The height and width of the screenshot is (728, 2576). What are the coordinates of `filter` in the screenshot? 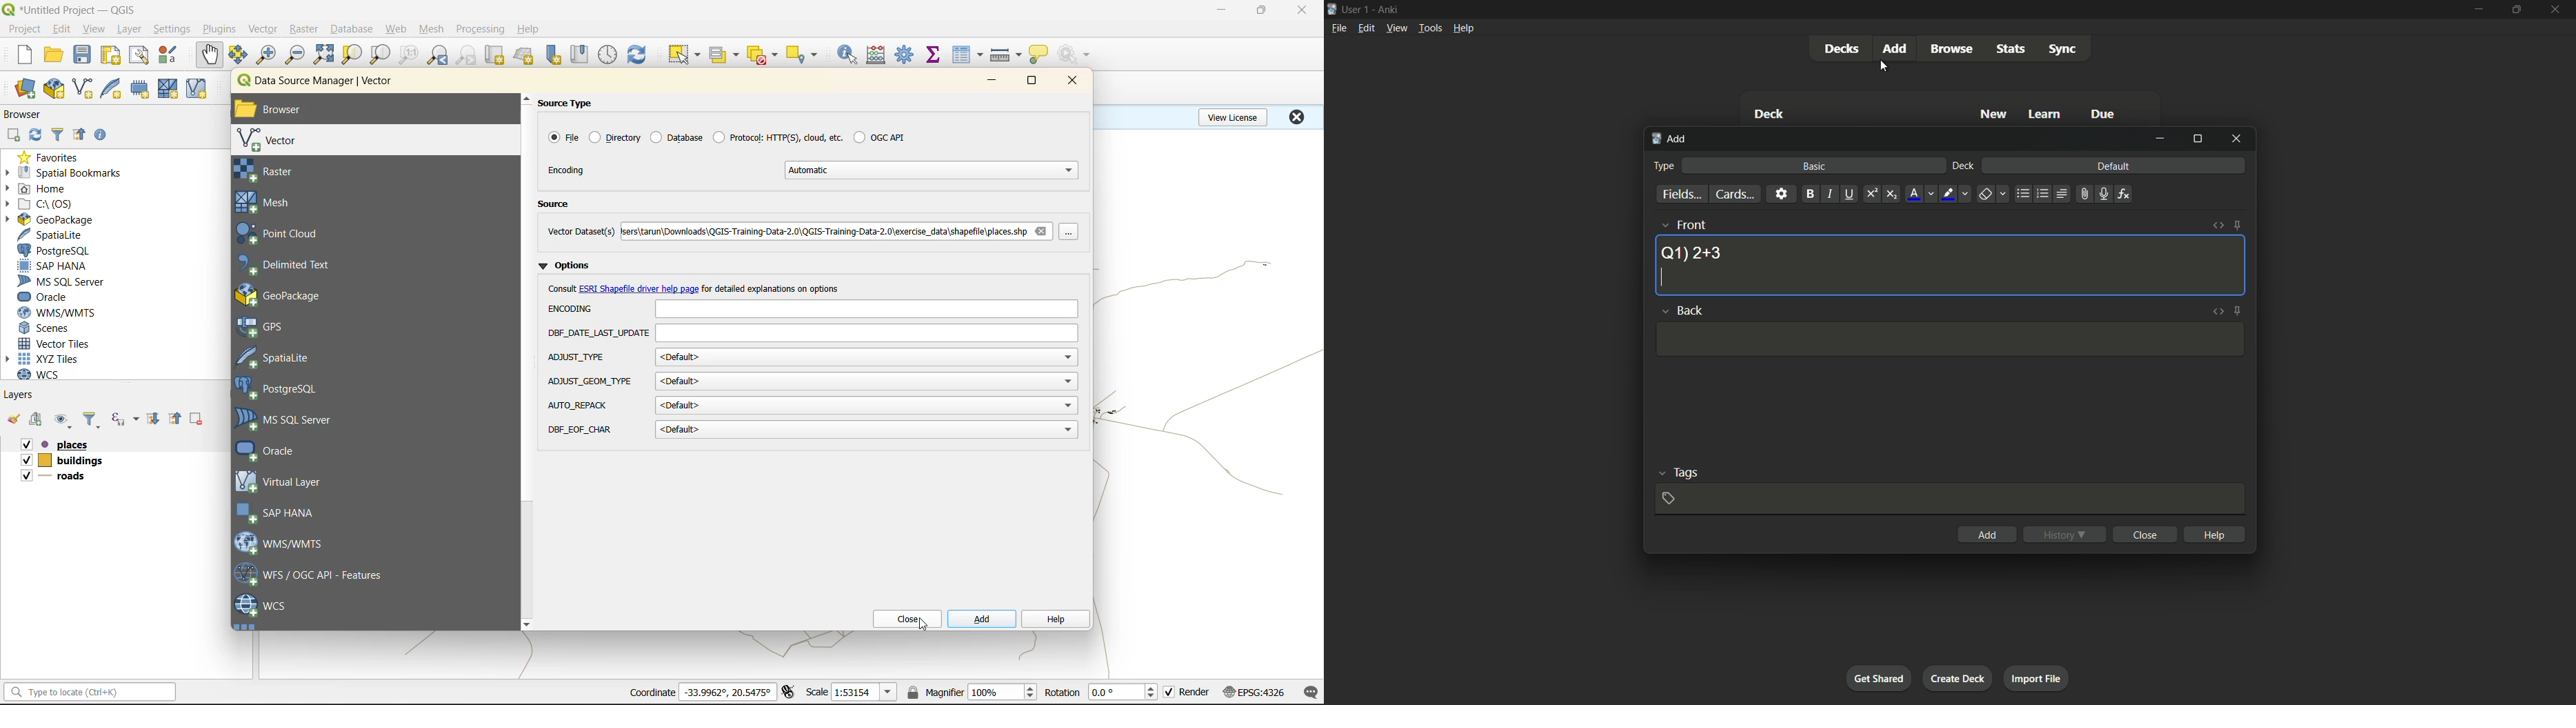 It's located at (92, 421).